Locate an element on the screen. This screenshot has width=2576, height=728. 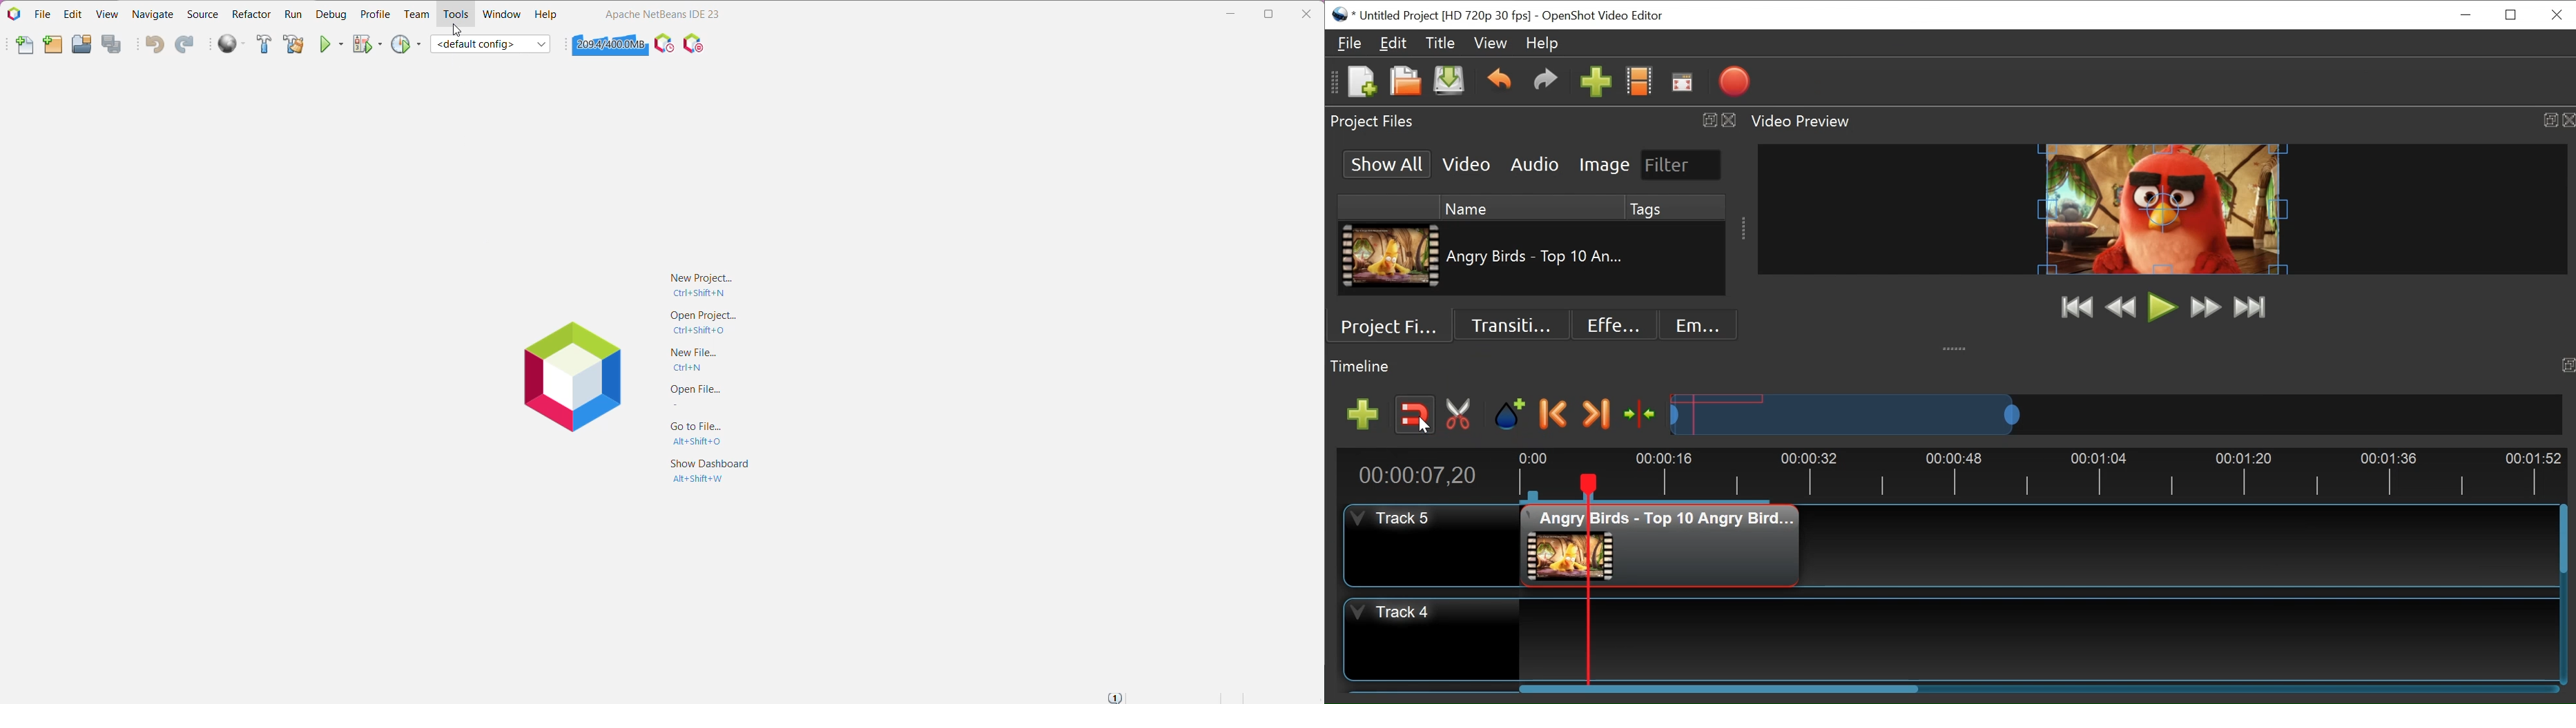
View is located at coordinates (1490, 43).